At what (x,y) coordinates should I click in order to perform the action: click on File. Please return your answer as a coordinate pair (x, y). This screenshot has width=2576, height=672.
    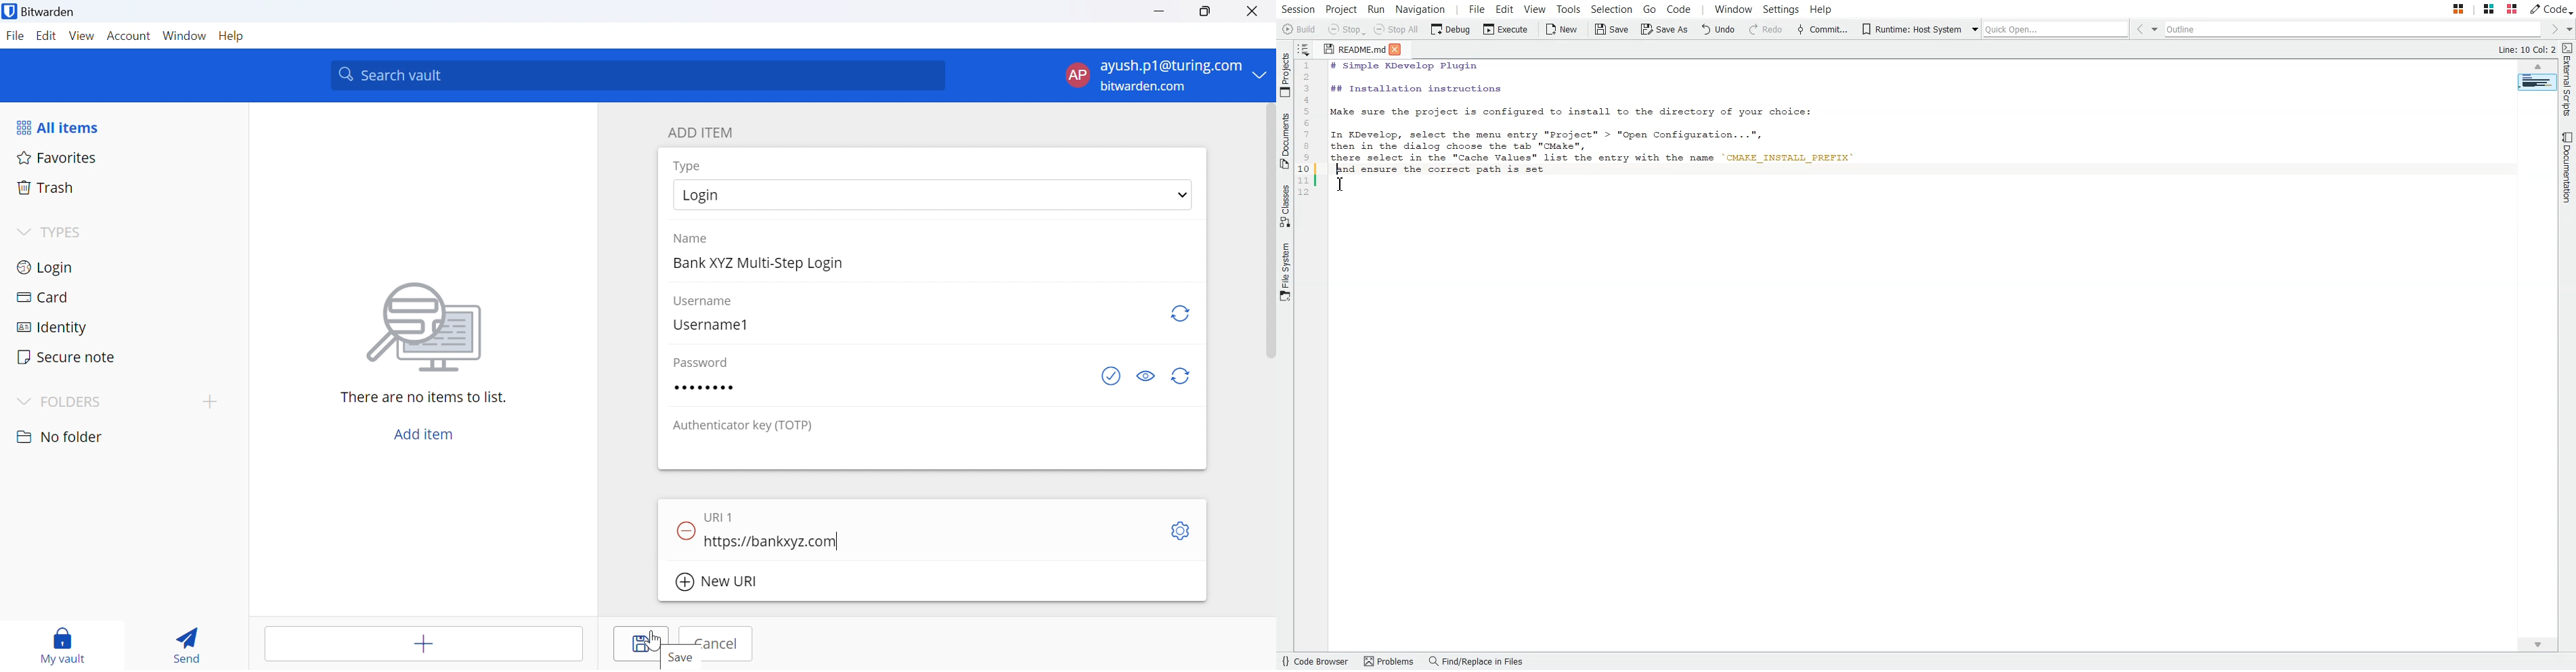
    Looking at the image, I should click on (15, 37).